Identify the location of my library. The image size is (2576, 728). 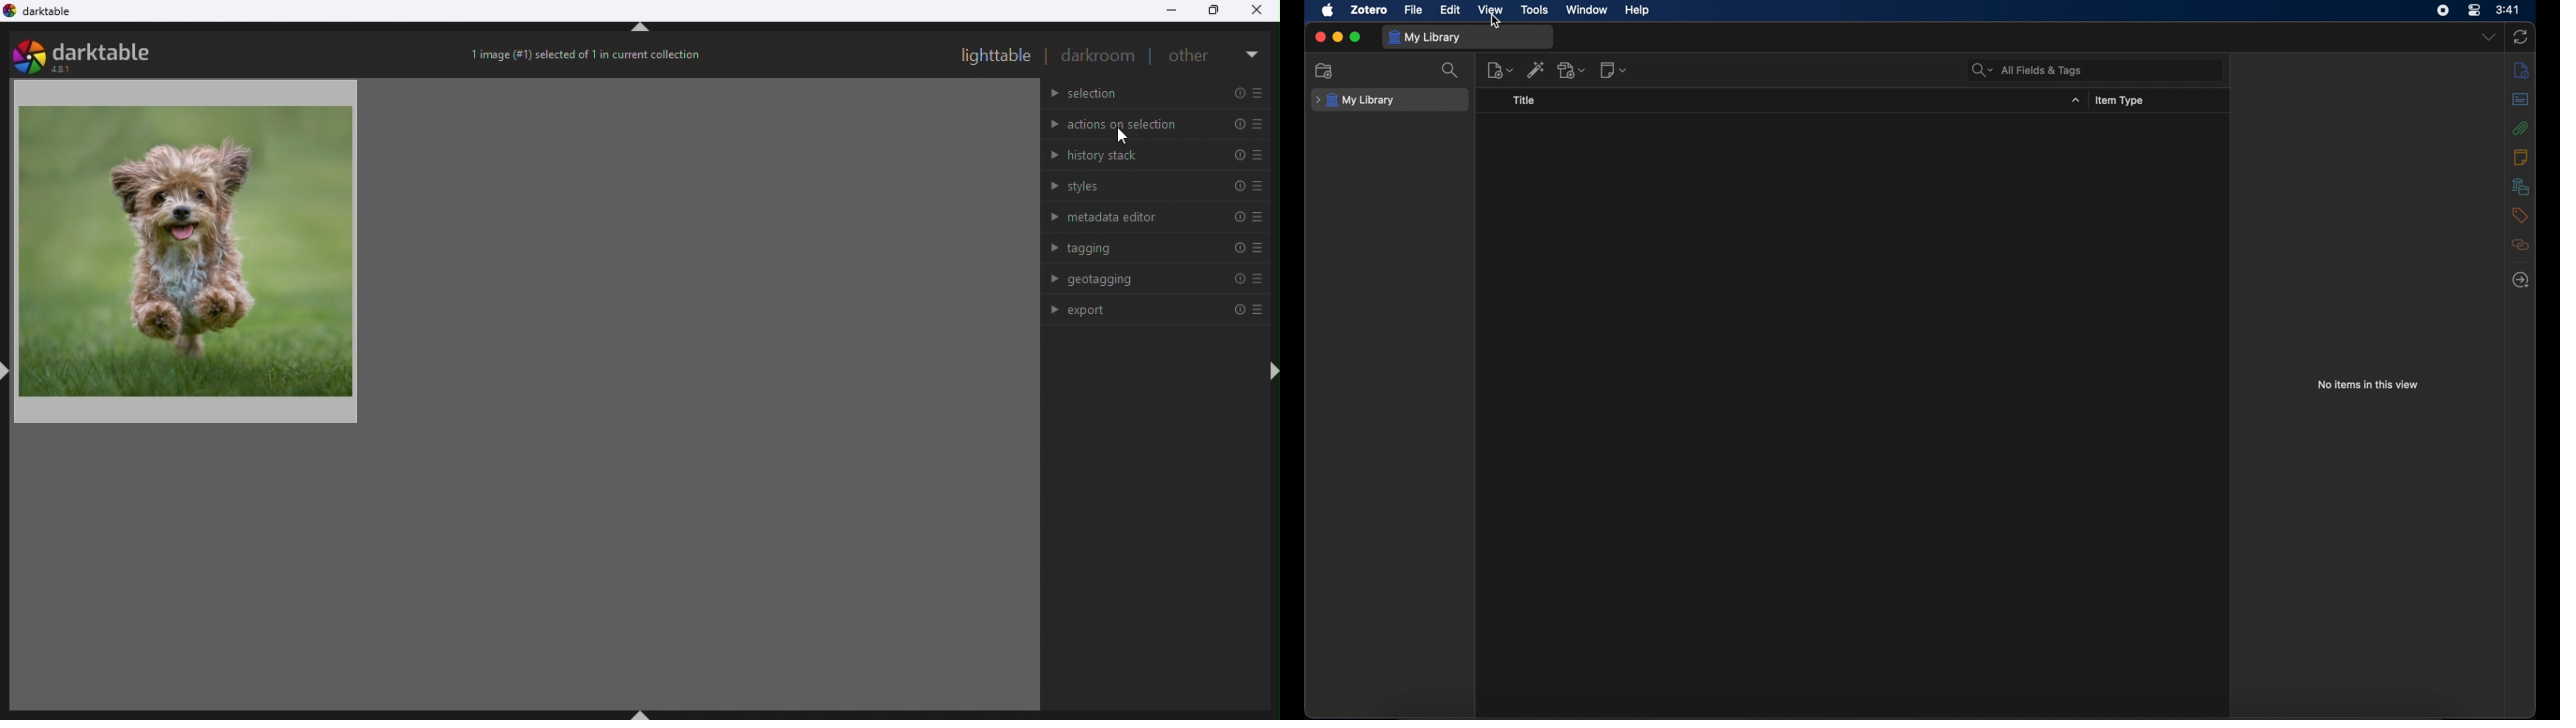
(1355, 100).